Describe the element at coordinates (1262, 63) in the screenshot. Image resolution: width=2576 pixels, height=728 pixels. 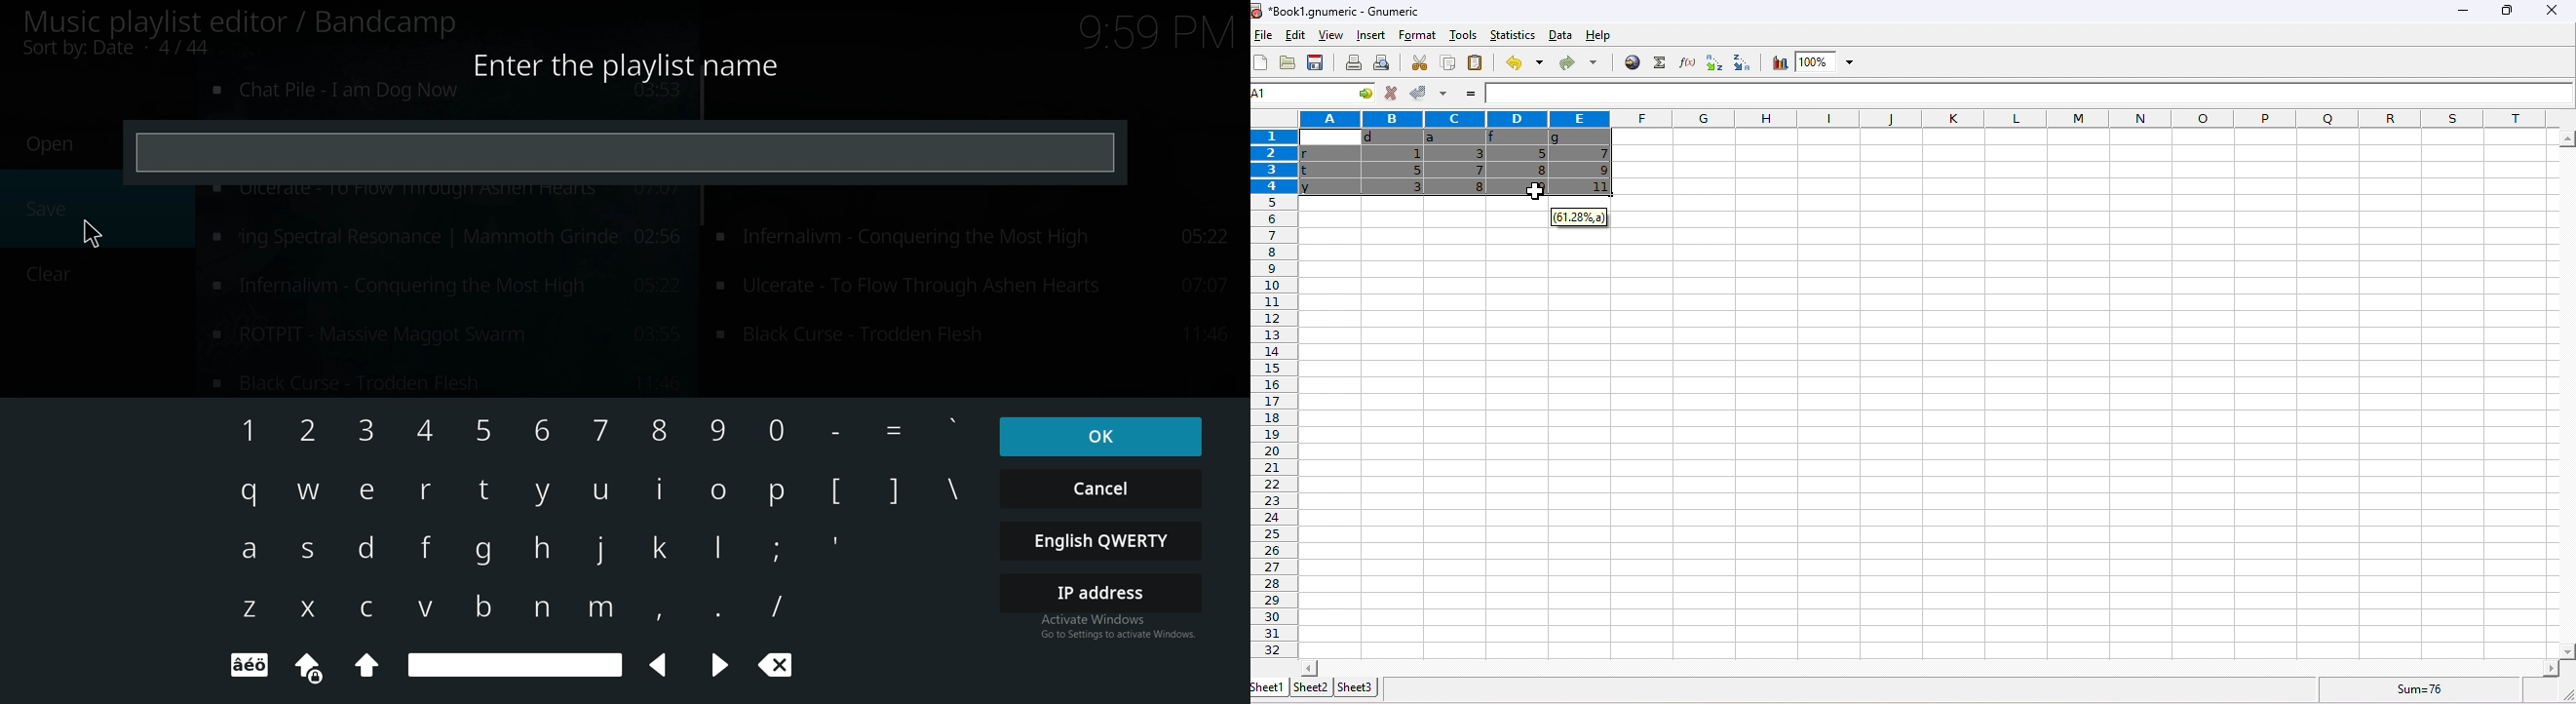
I see `new` at that location.